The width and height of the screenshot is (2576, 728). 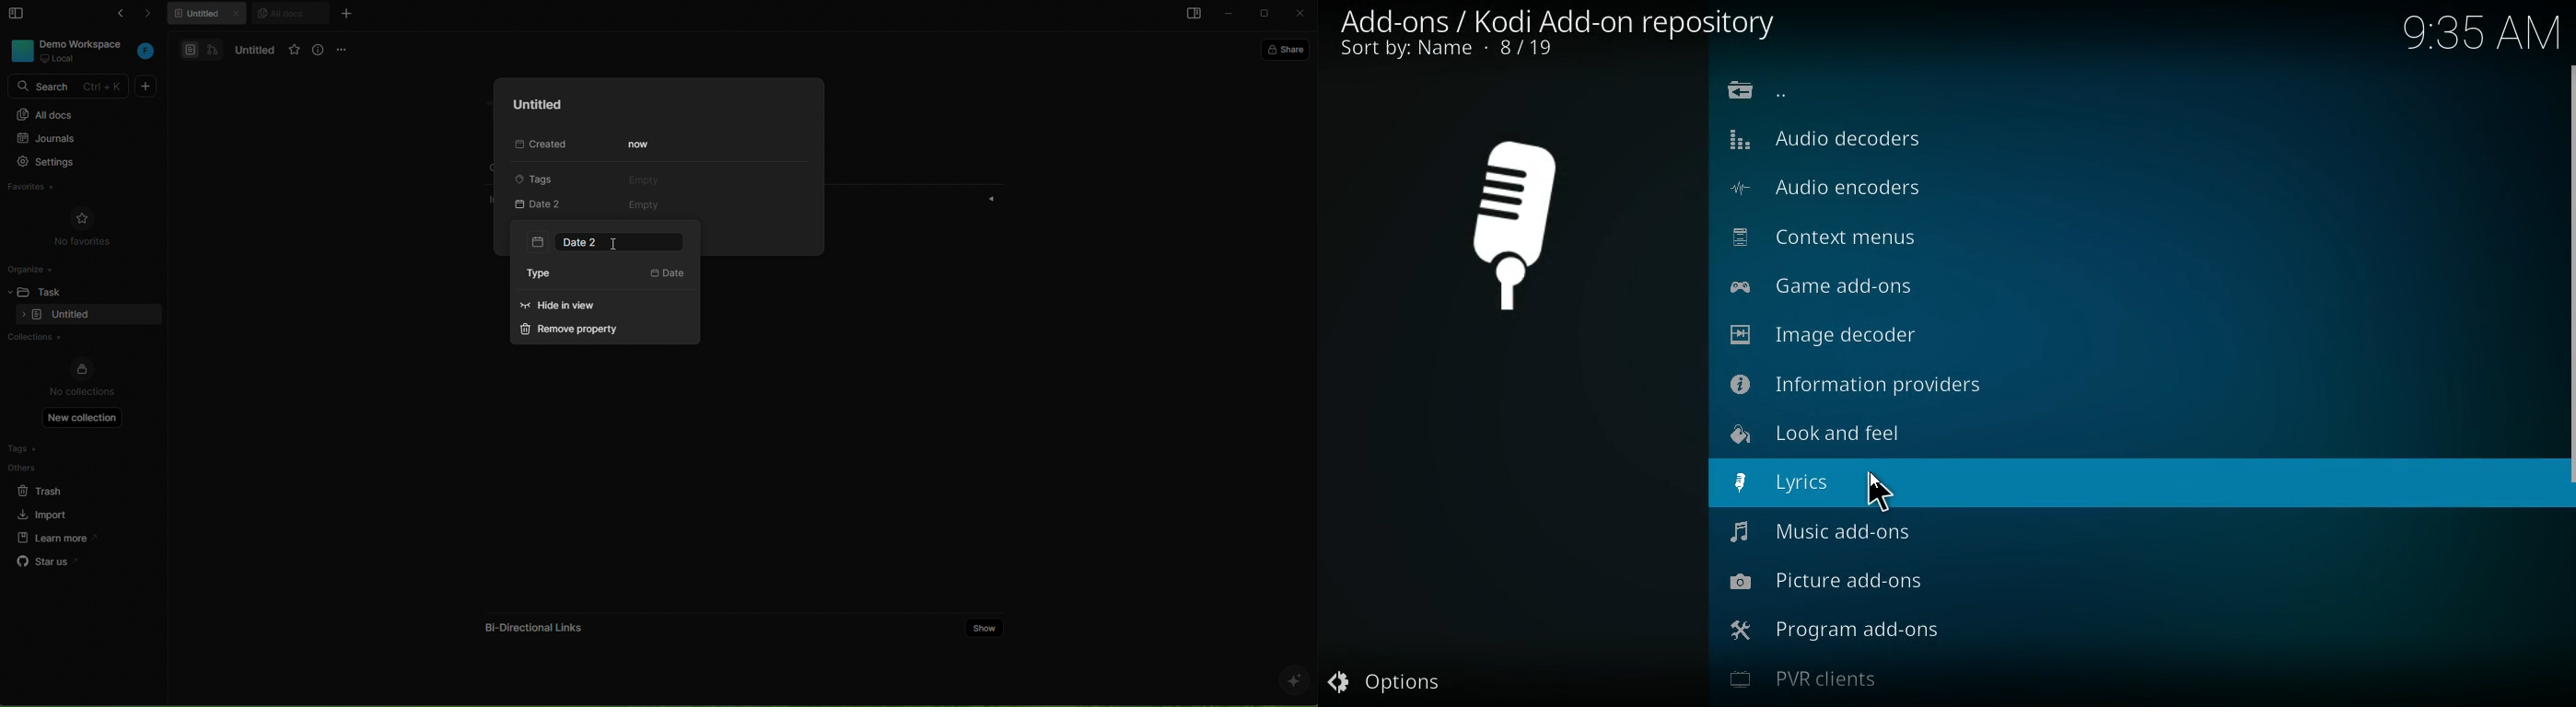 What do you see at coordinates (1521, 227) in the screenshot?
I see `symbol` at bounding box center [1521, 227].